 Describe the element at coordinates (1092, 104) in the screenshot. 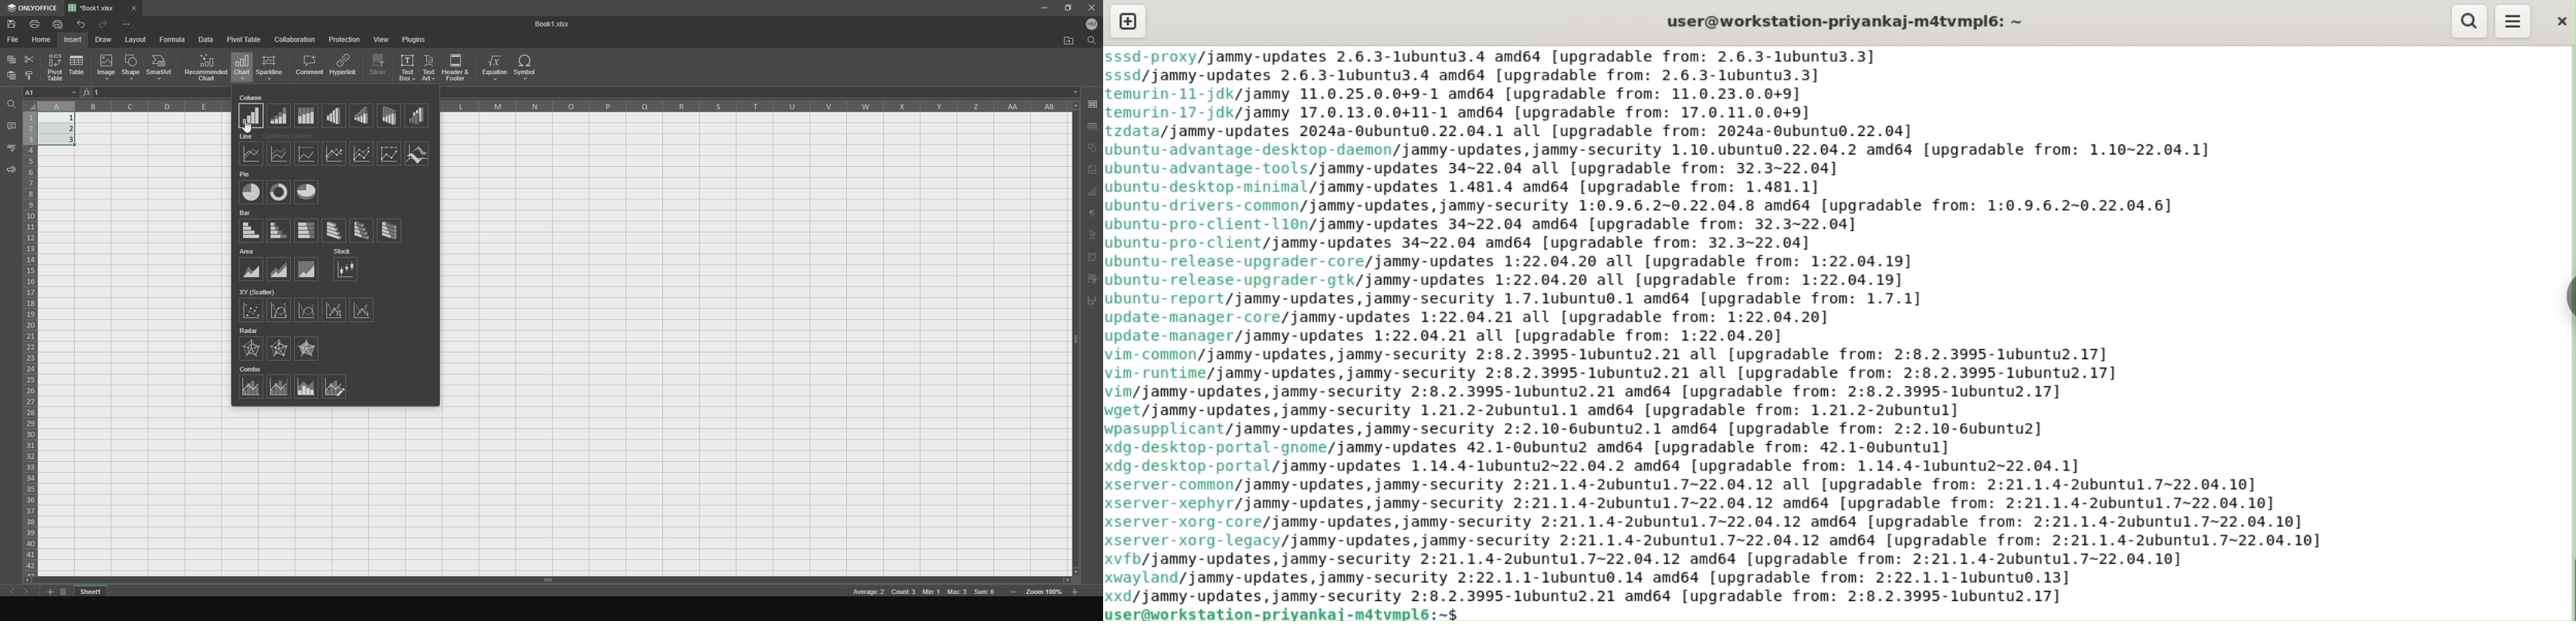

I see `save` at that location.